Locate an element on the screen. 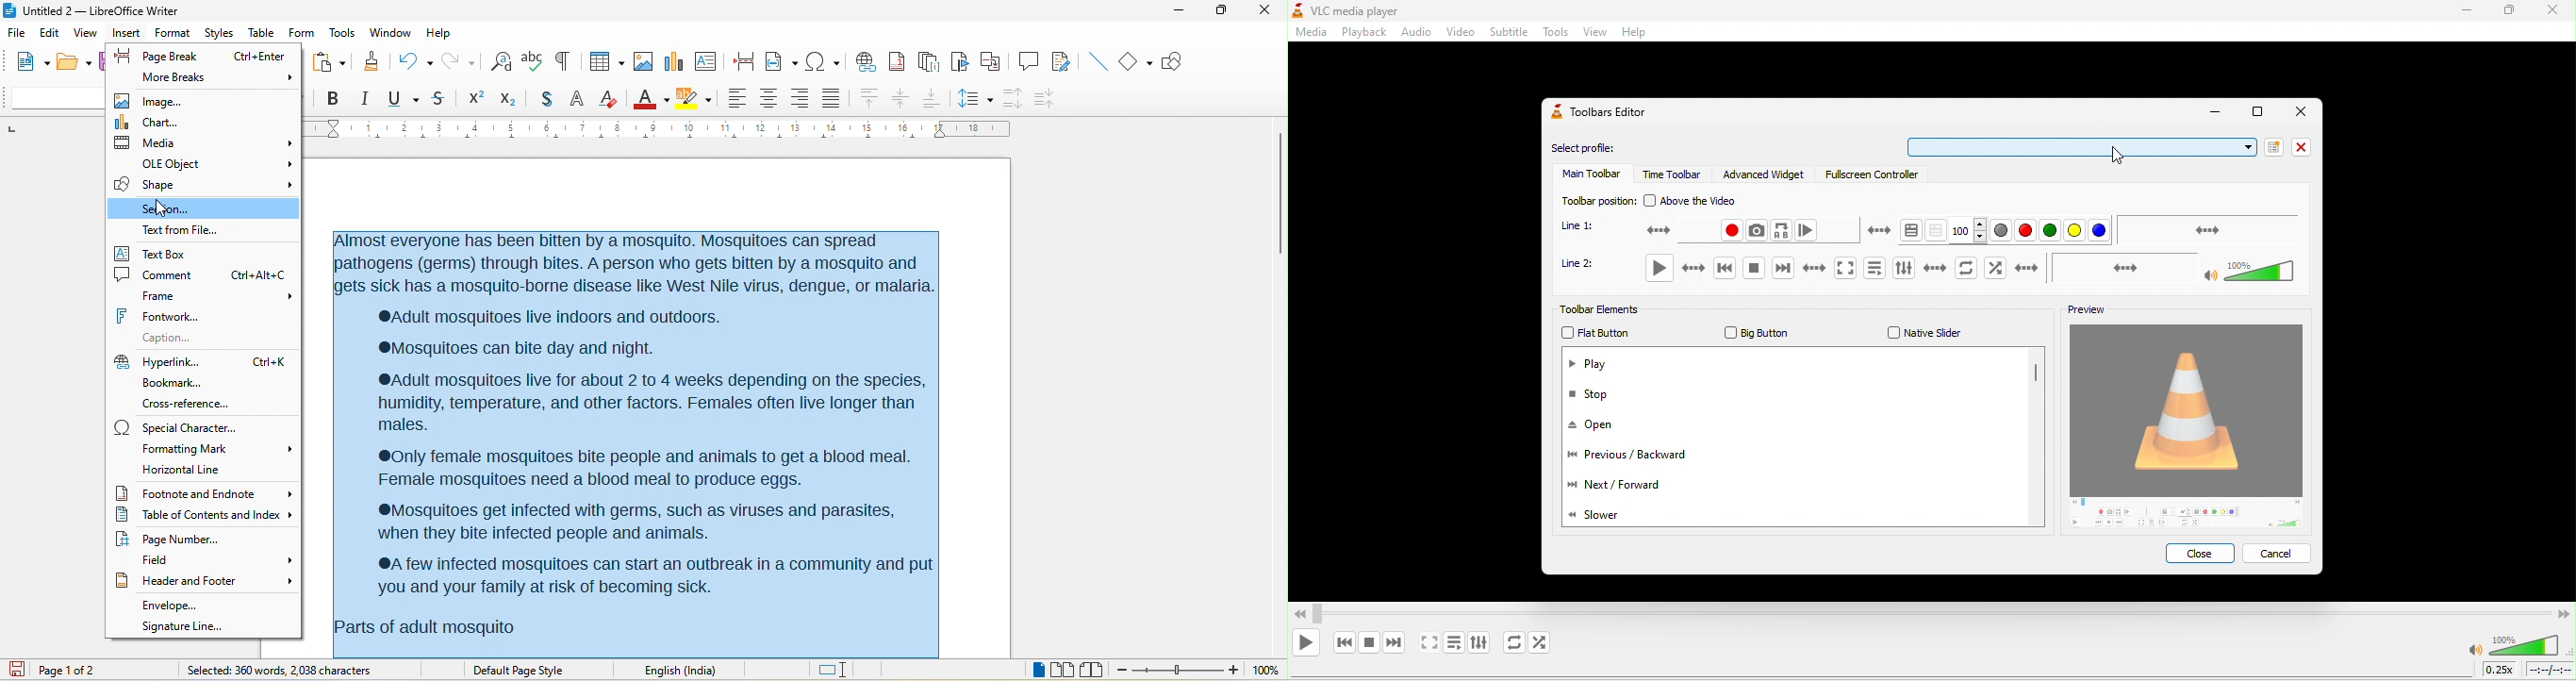 The height and width of the screenshot is (700, 2576). find and replace is located at coordinates (501, 63).